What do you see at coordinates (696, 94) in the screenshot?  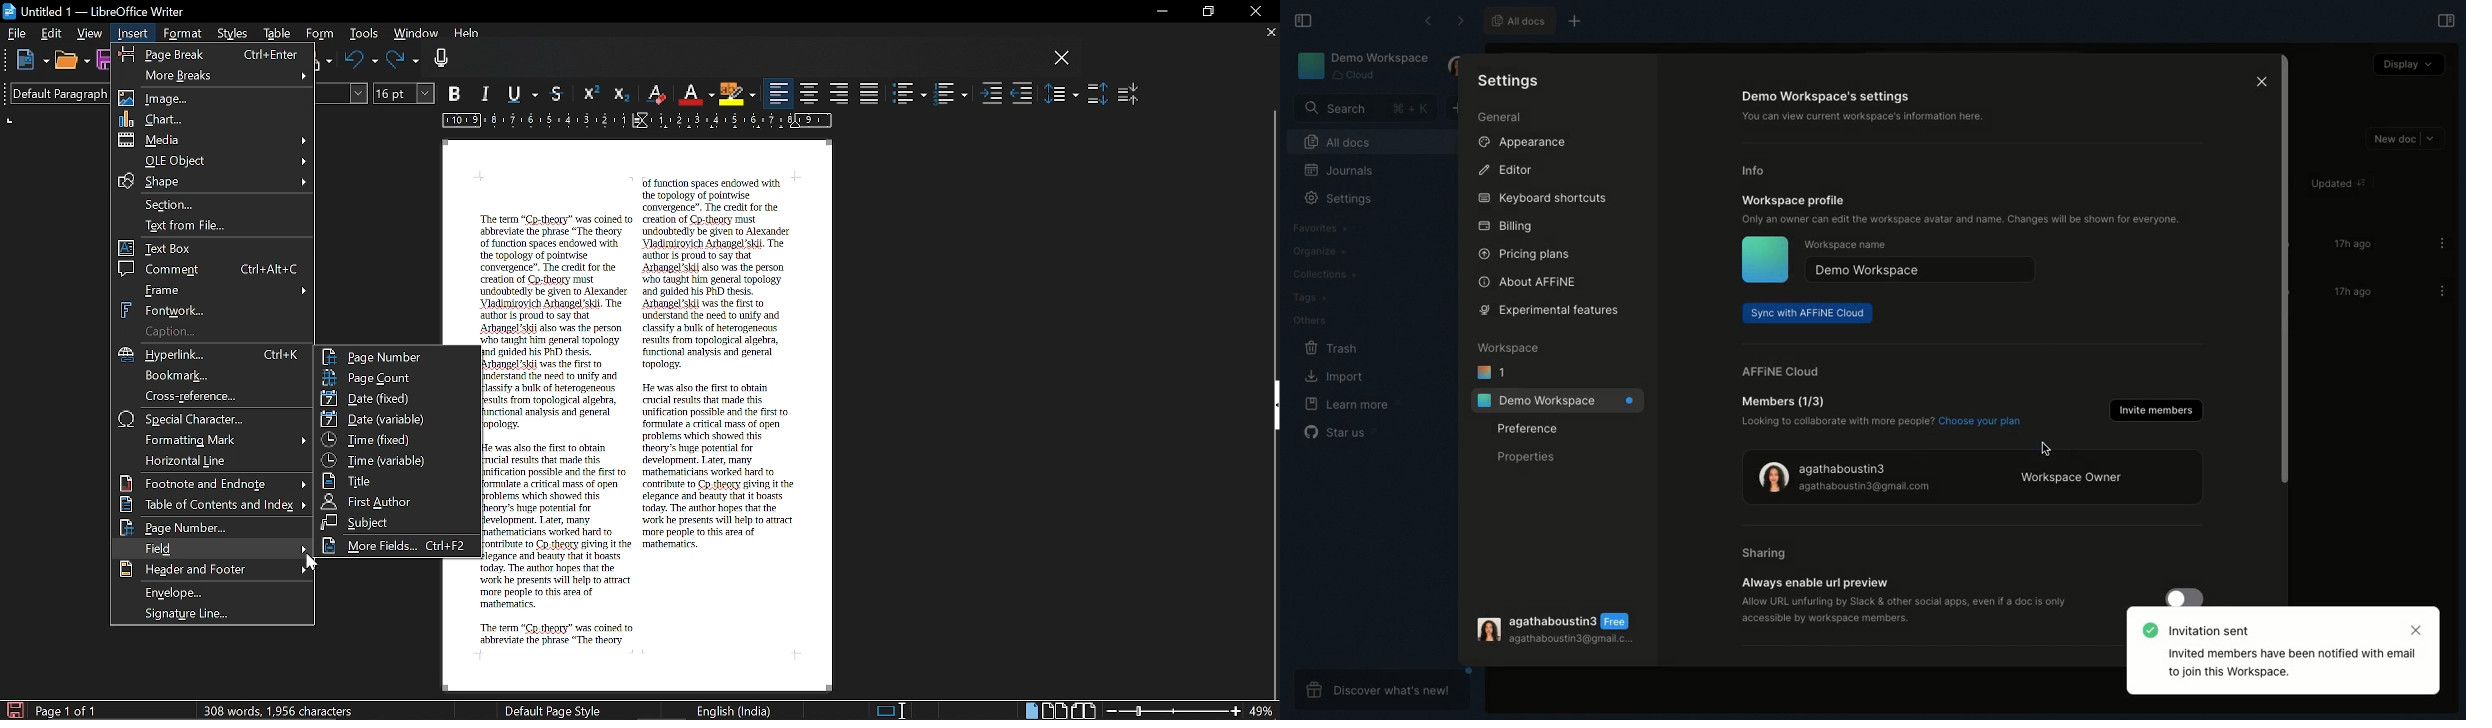 I see `Underline` at bounding box center [696, 94].